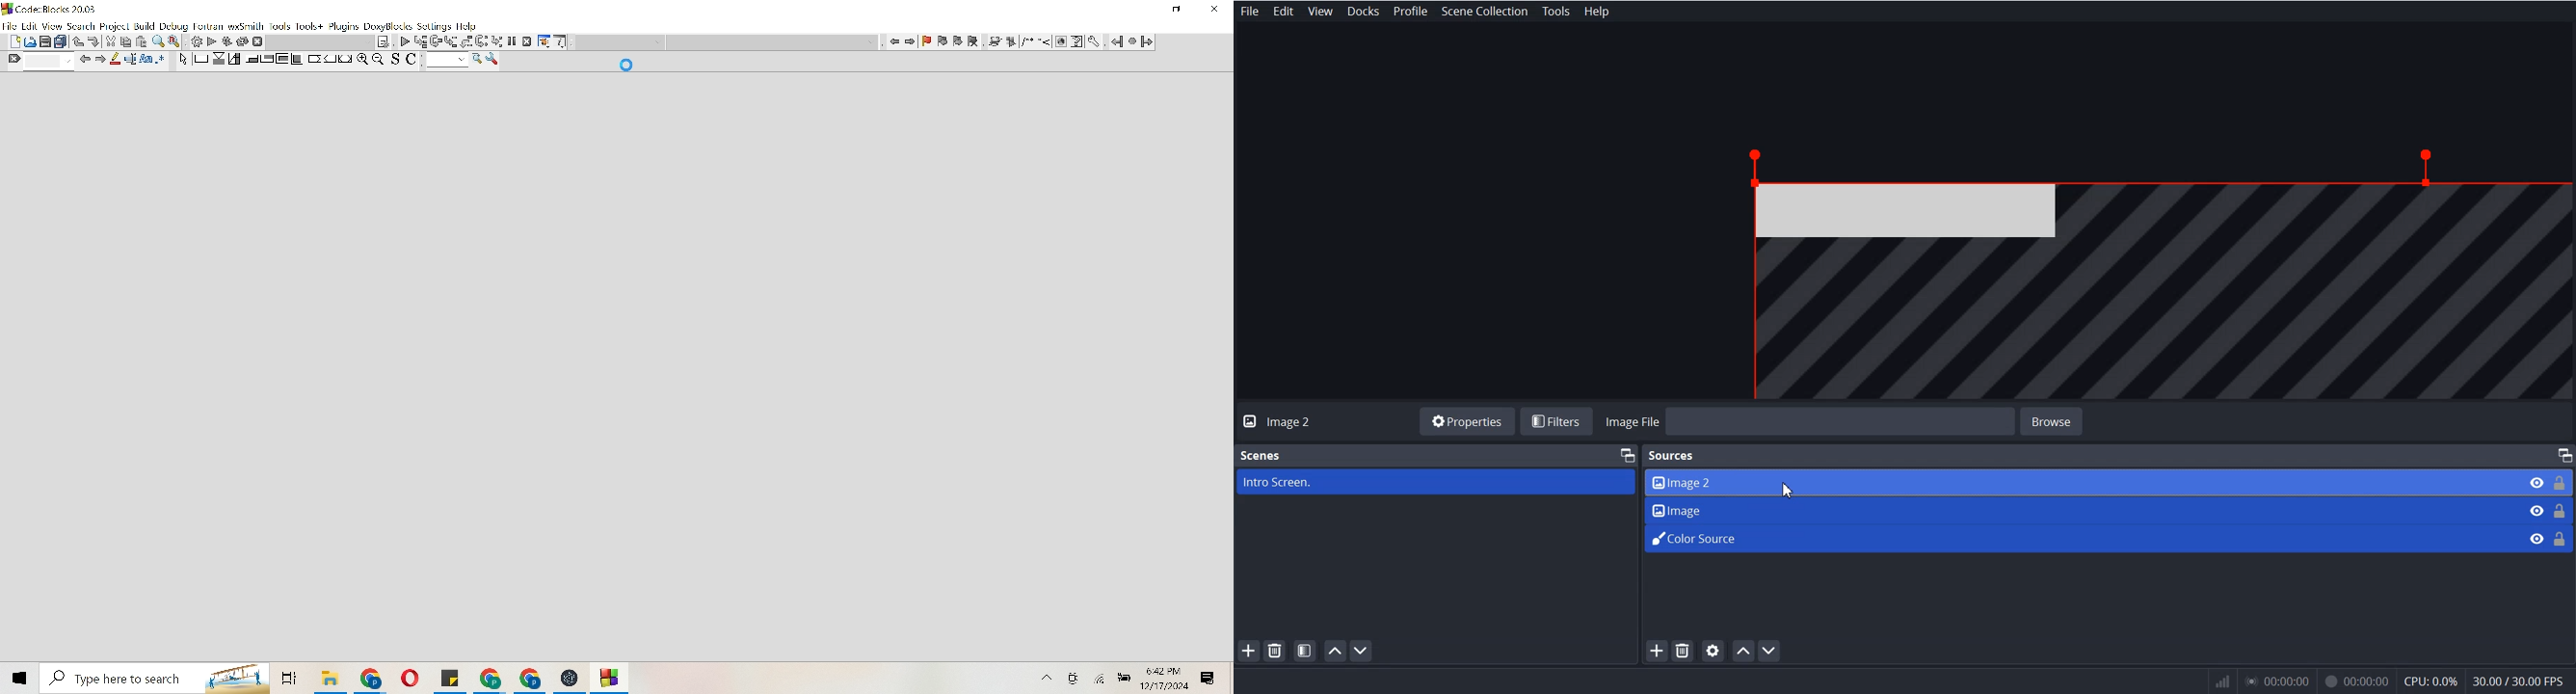 This screenshot has width=2576, height=700. I want to click on File, so click(450, 678).